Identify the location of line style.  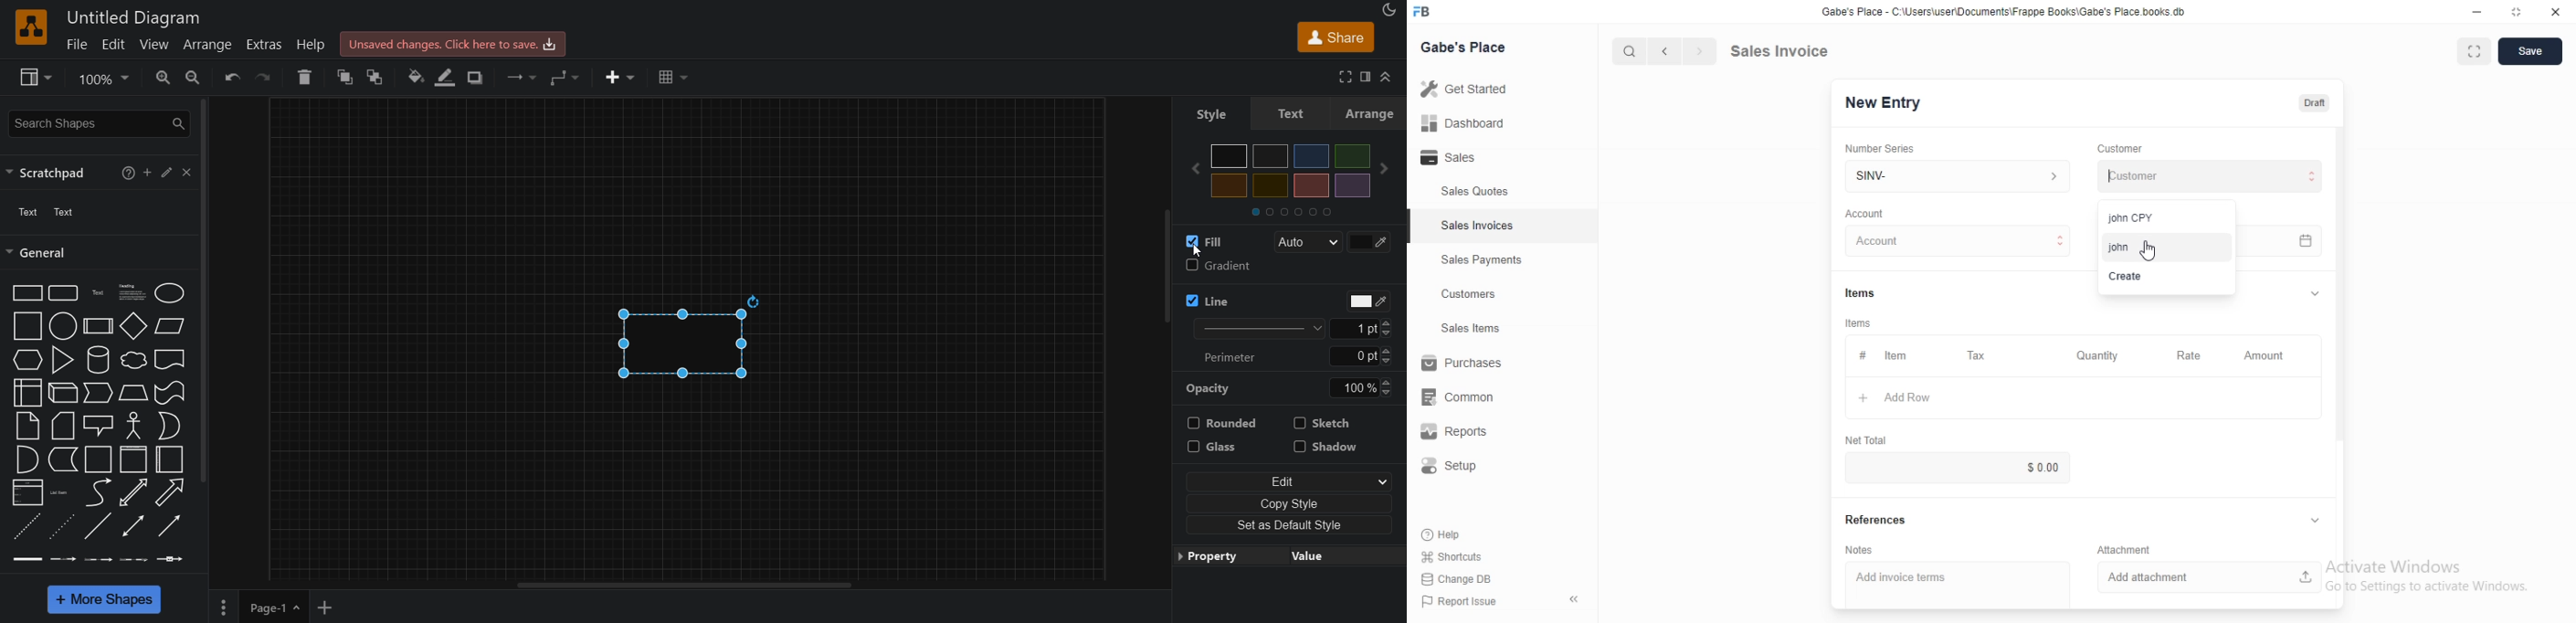
(1261, 329).